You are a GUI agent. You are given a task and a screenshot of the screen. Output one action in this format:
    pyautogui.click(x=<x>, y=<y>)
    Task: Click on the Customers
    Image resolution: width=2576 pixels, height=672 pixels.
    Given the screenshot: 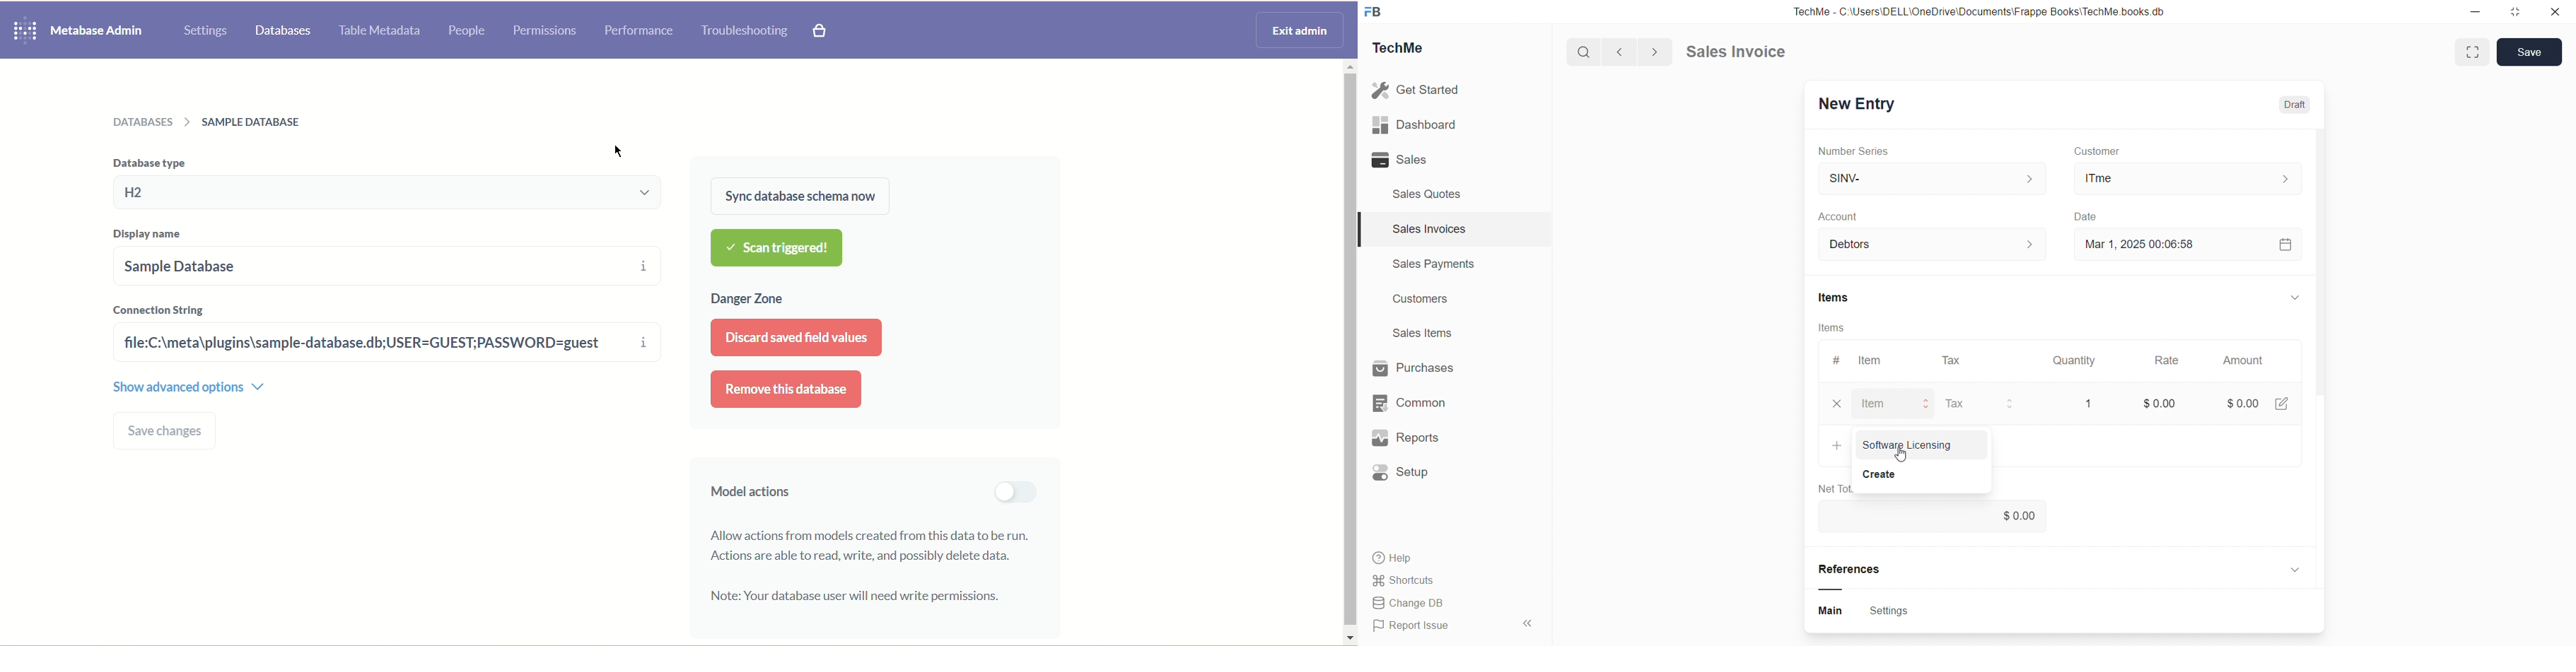 What is the action you would take?
    pyautogui.click(x=1427, y=302)
    